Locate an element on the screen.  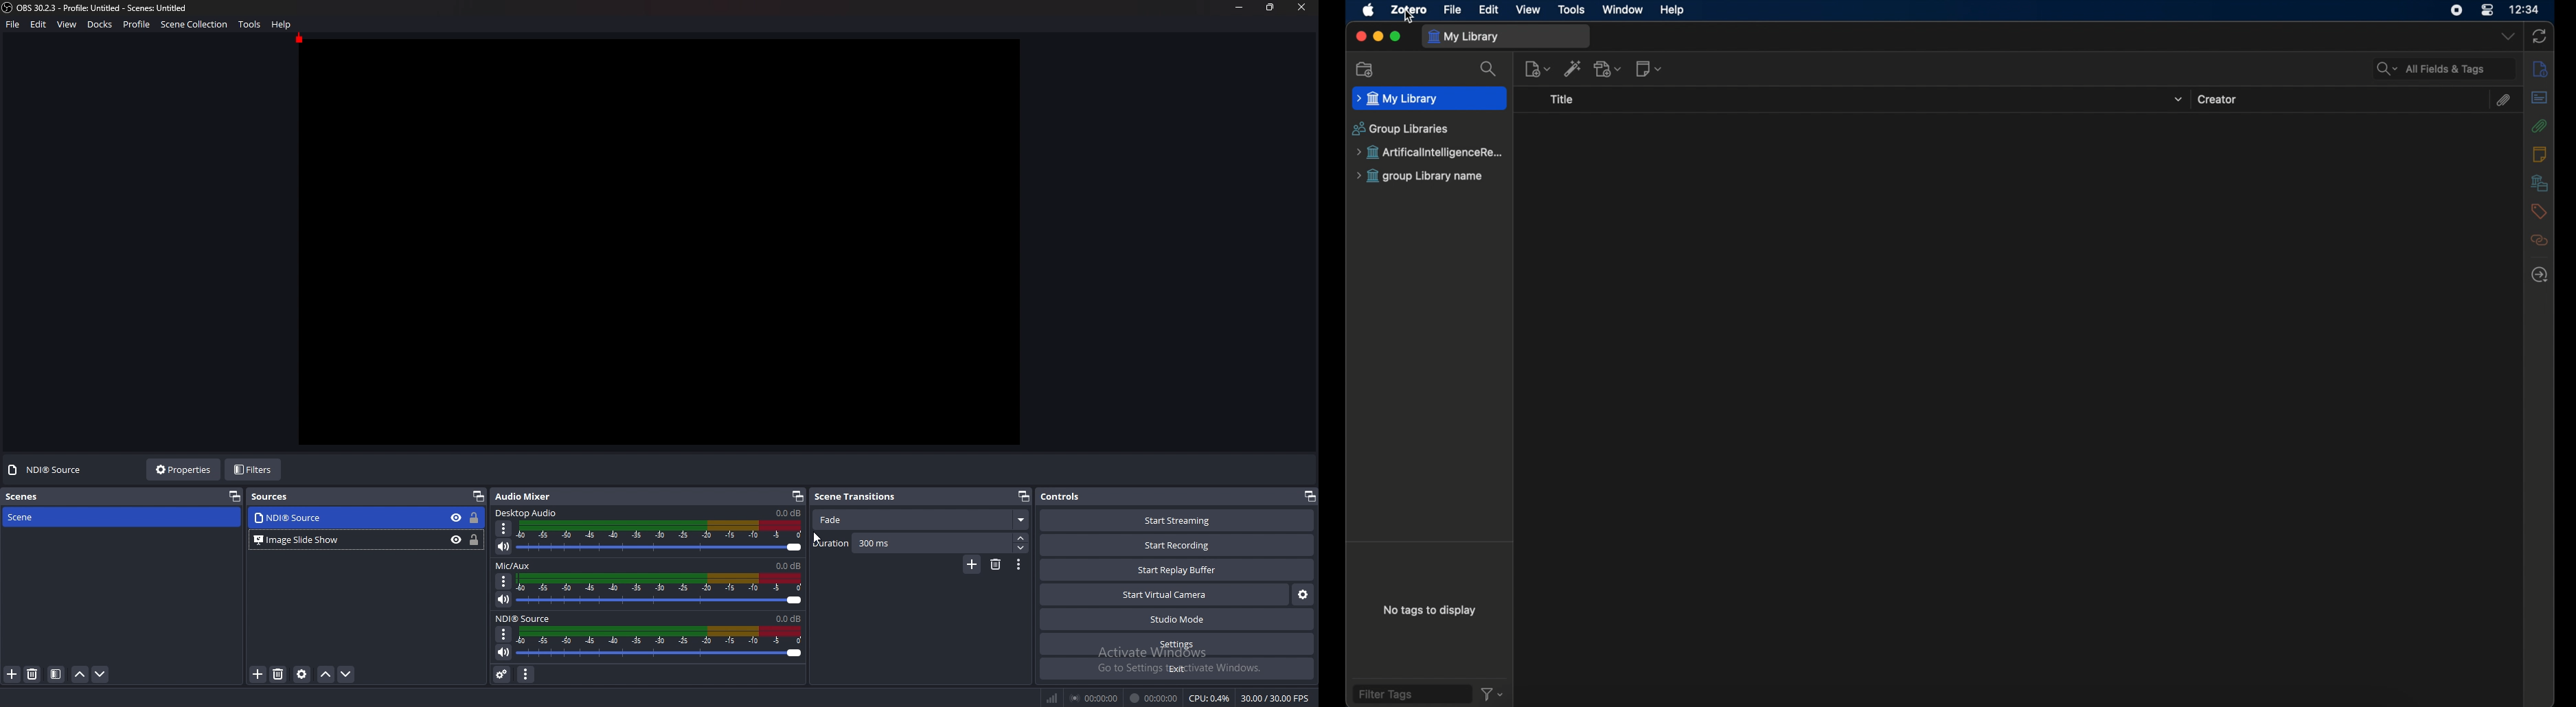
new item is located at coordinates (1538, 69).